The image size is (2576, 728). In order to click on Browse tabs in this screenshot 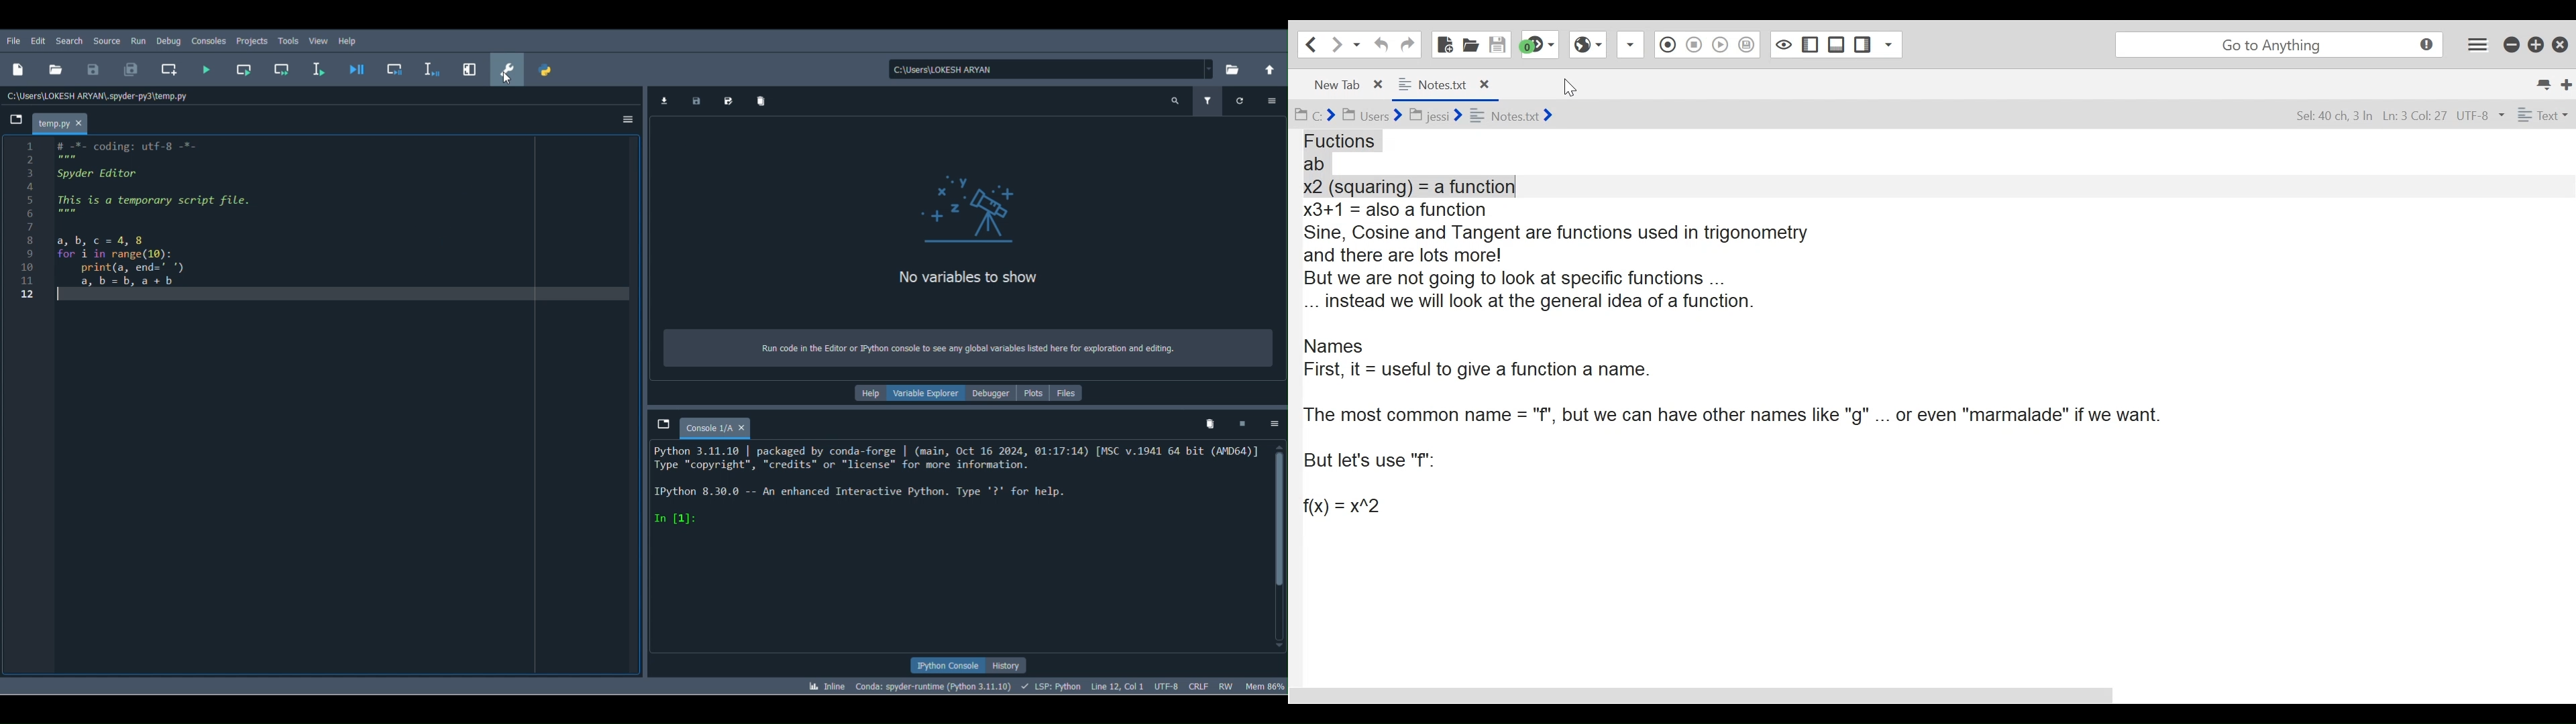, I will do `click(17, 121)`.